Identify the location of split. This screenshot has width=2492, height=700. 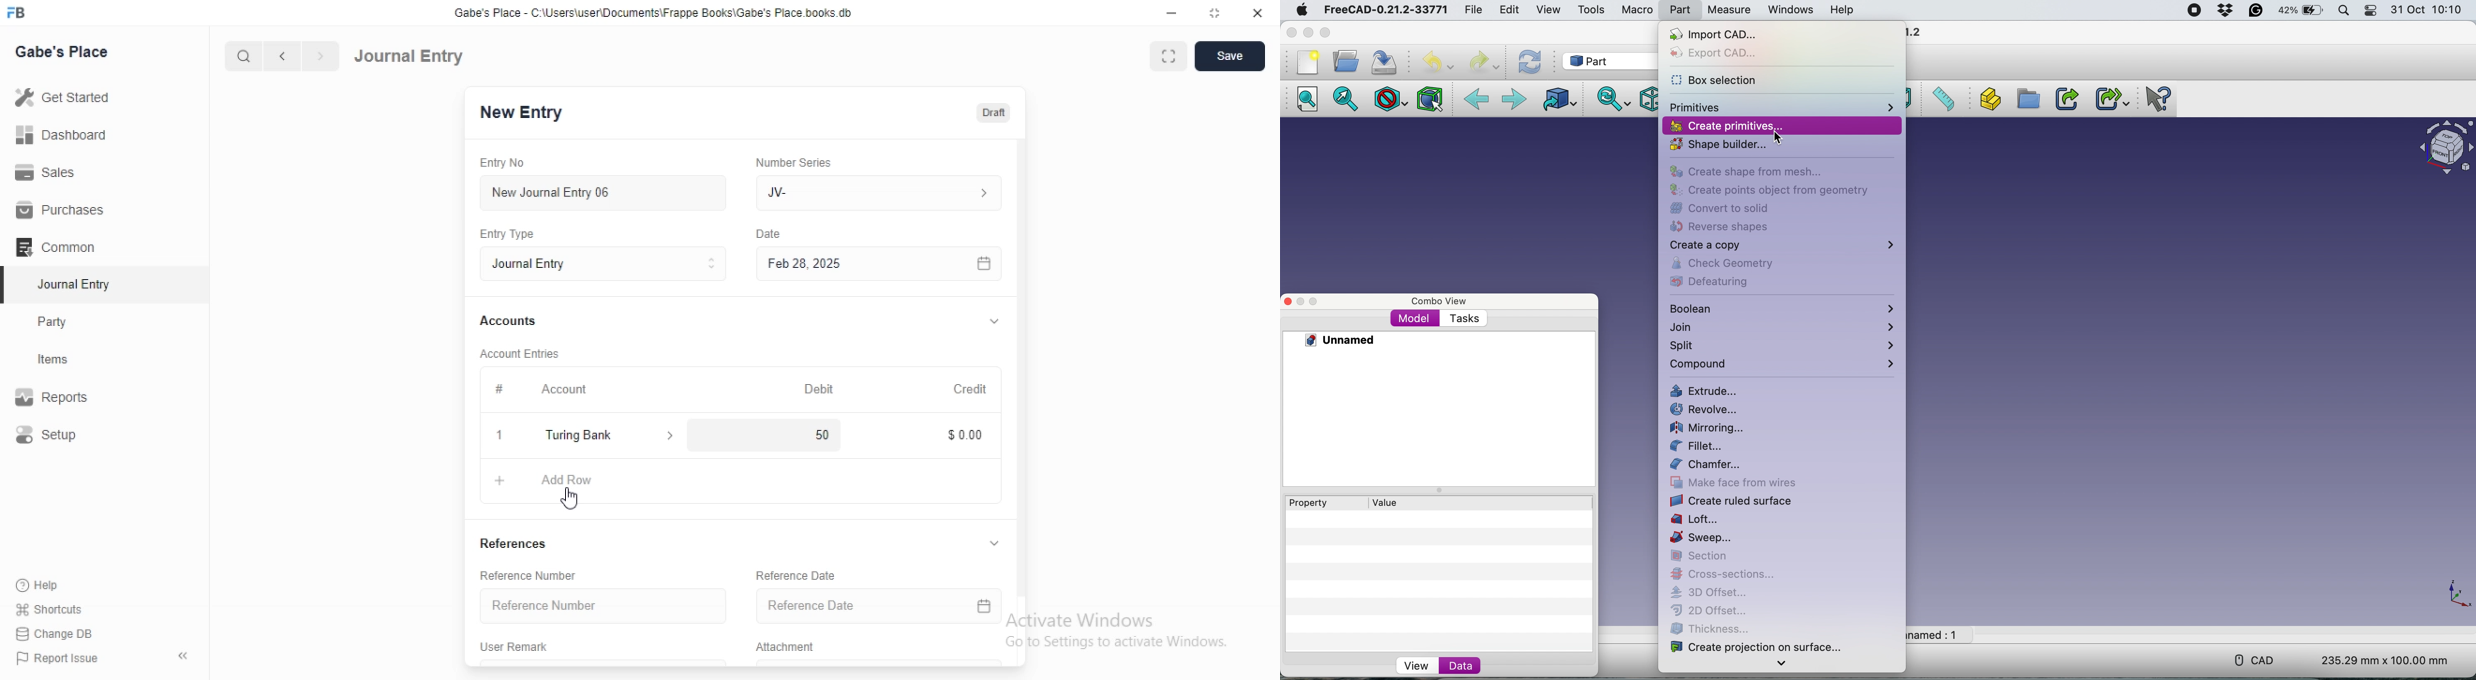
(1786, 345).